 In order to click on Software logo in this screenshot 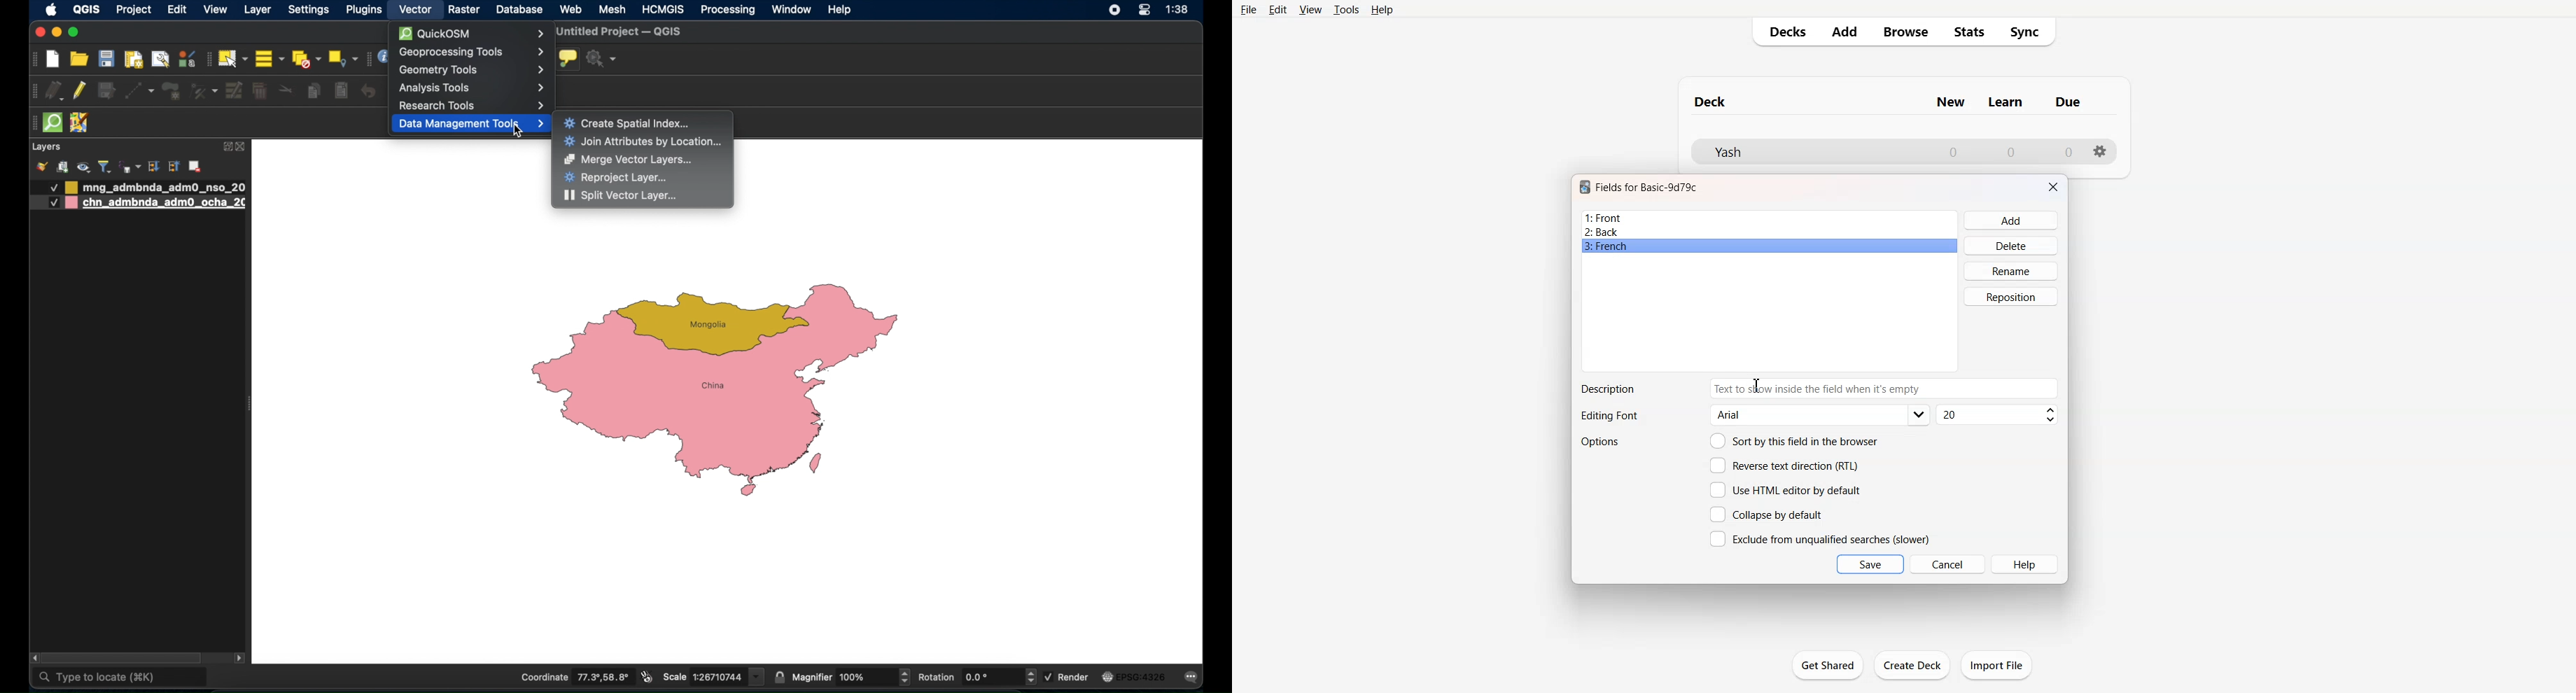, I will do `click(1585, 187)`.